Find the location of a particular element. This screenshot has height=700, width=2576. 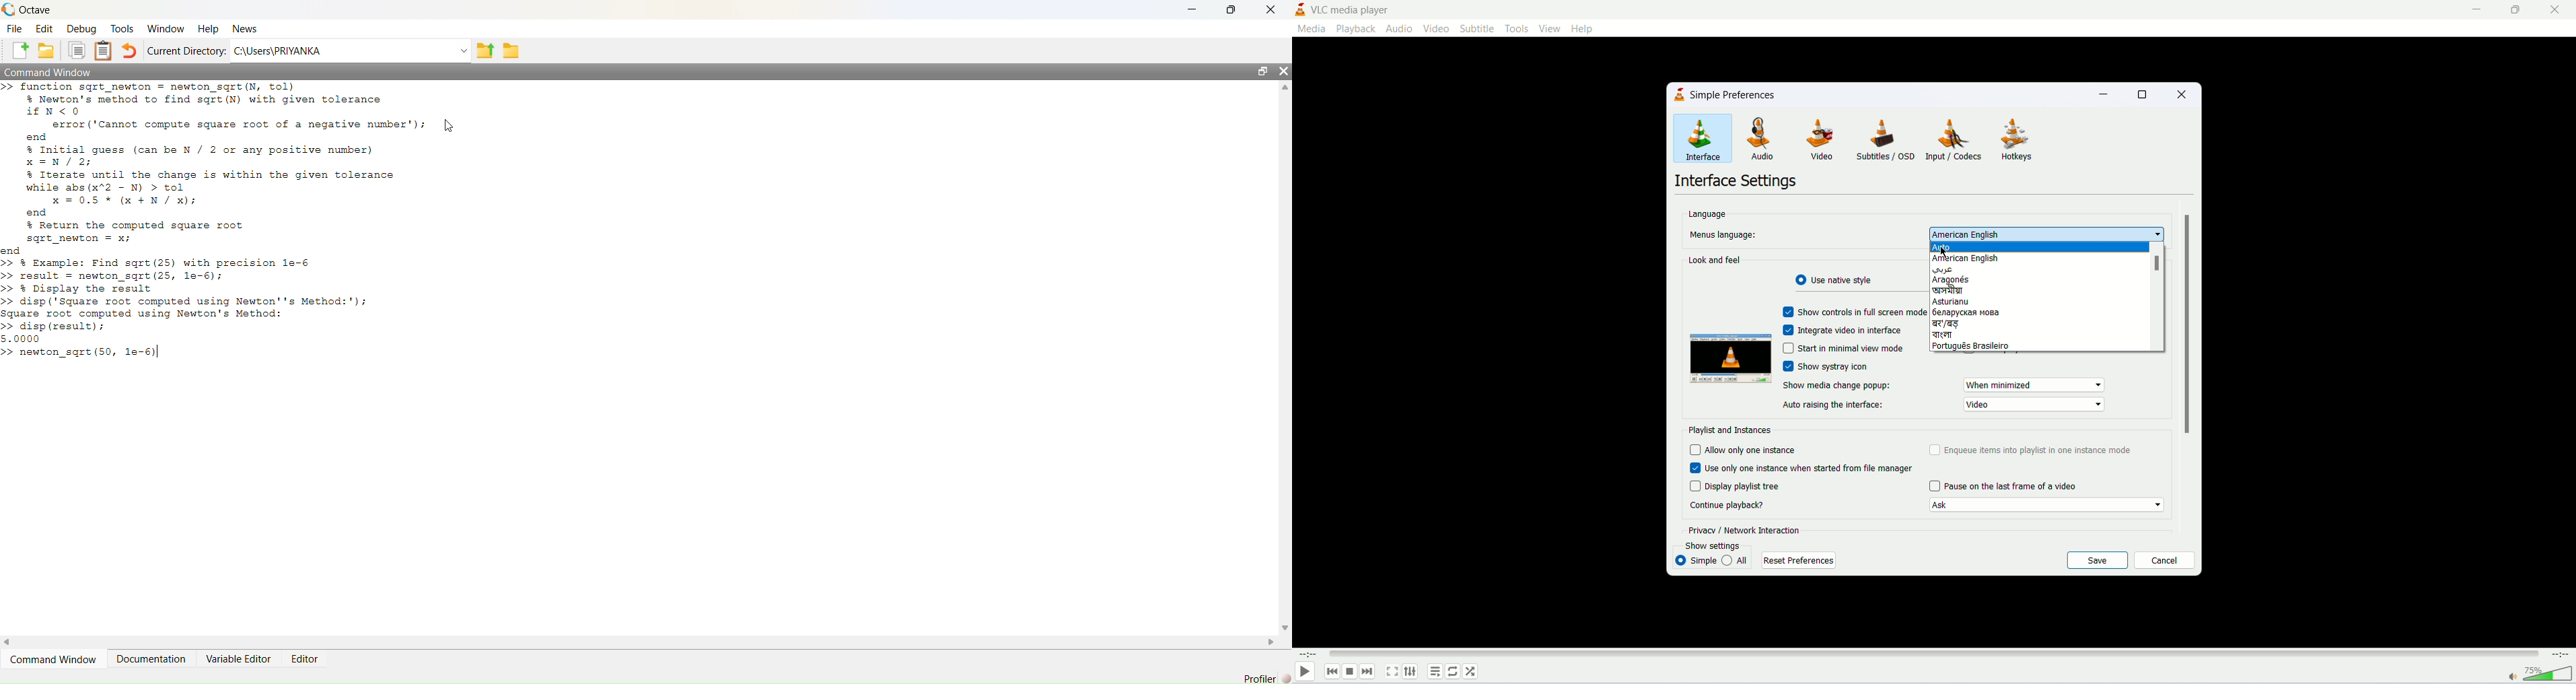

integrate video in interface is located at coordinates (1841, 330).